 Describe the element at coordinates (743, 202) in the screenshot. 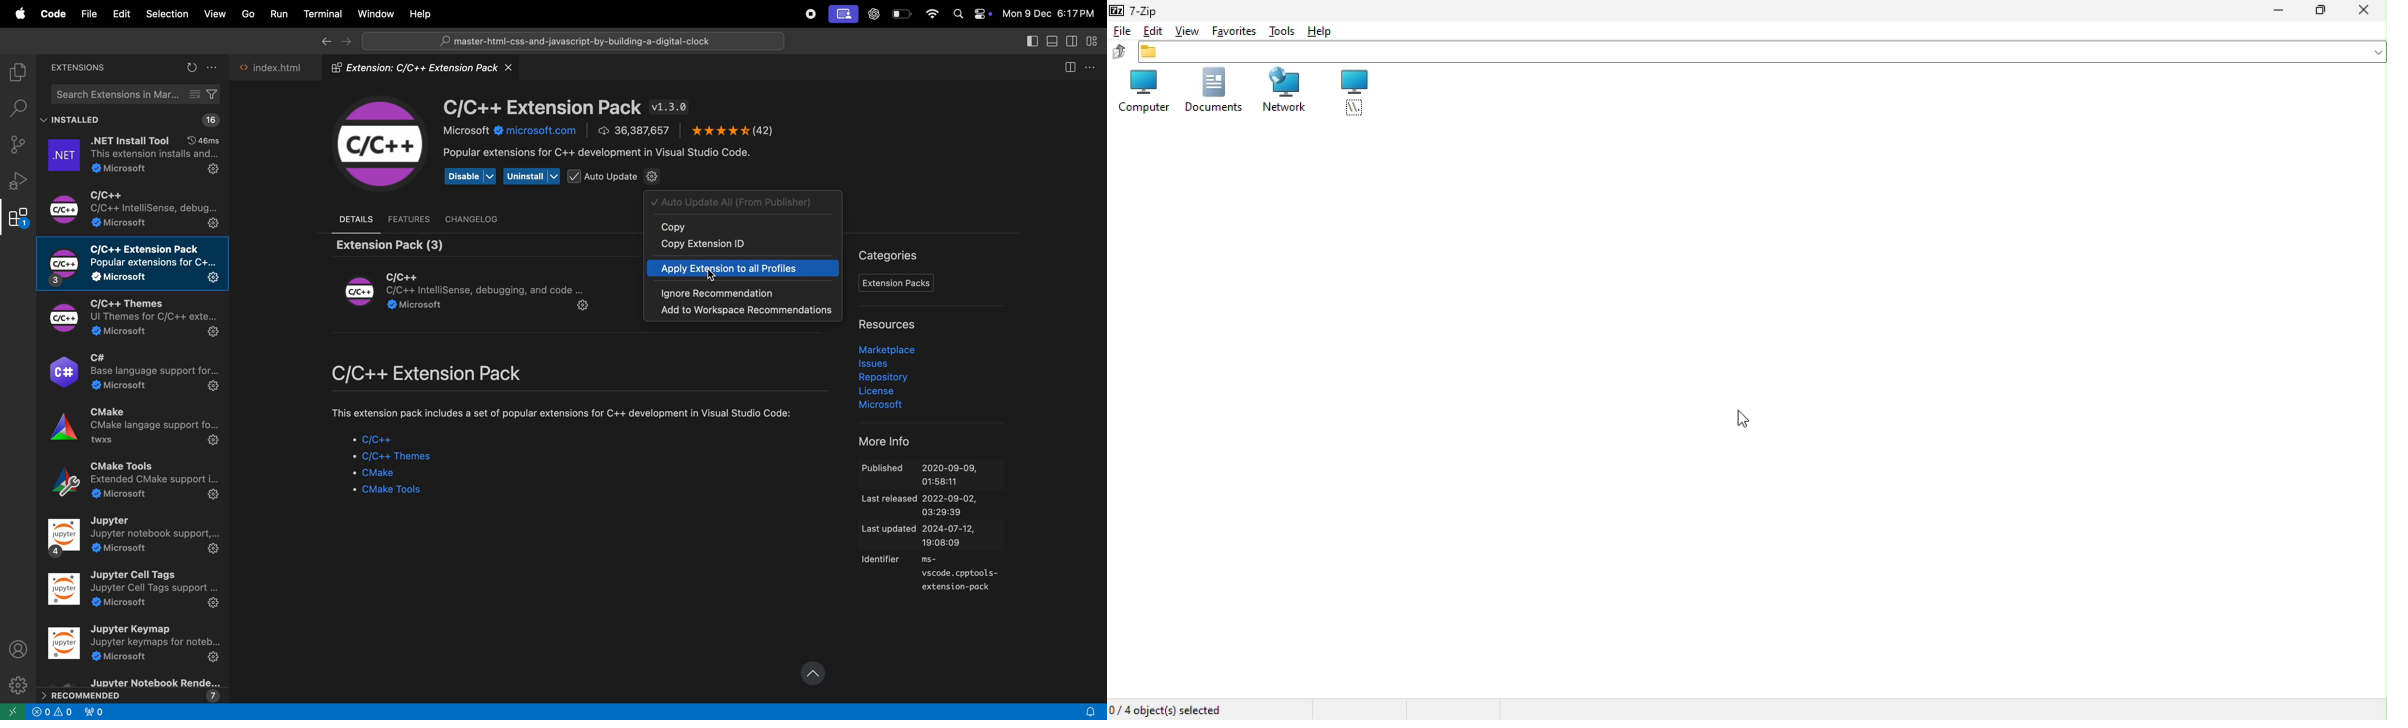

I see `auto update` at that location.